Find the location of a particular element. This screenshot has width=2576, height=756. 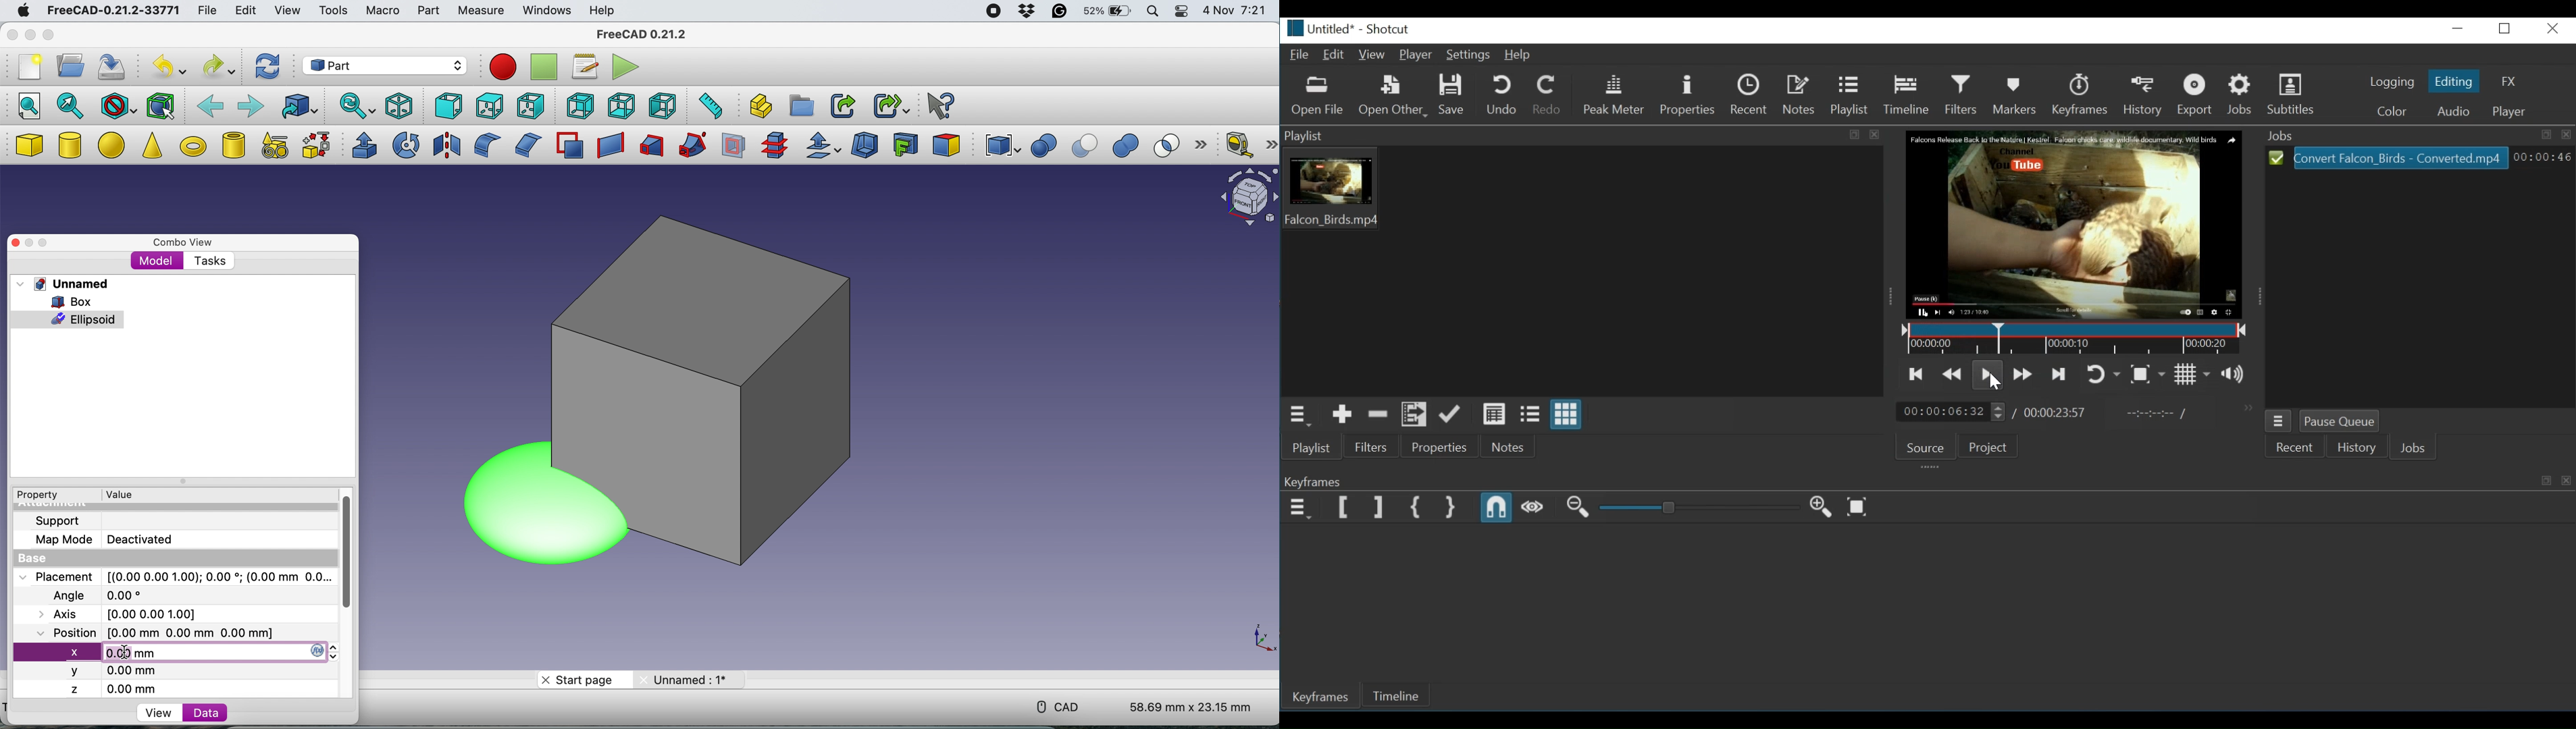

Skip to the next point is located at coordinates (2059, 374).